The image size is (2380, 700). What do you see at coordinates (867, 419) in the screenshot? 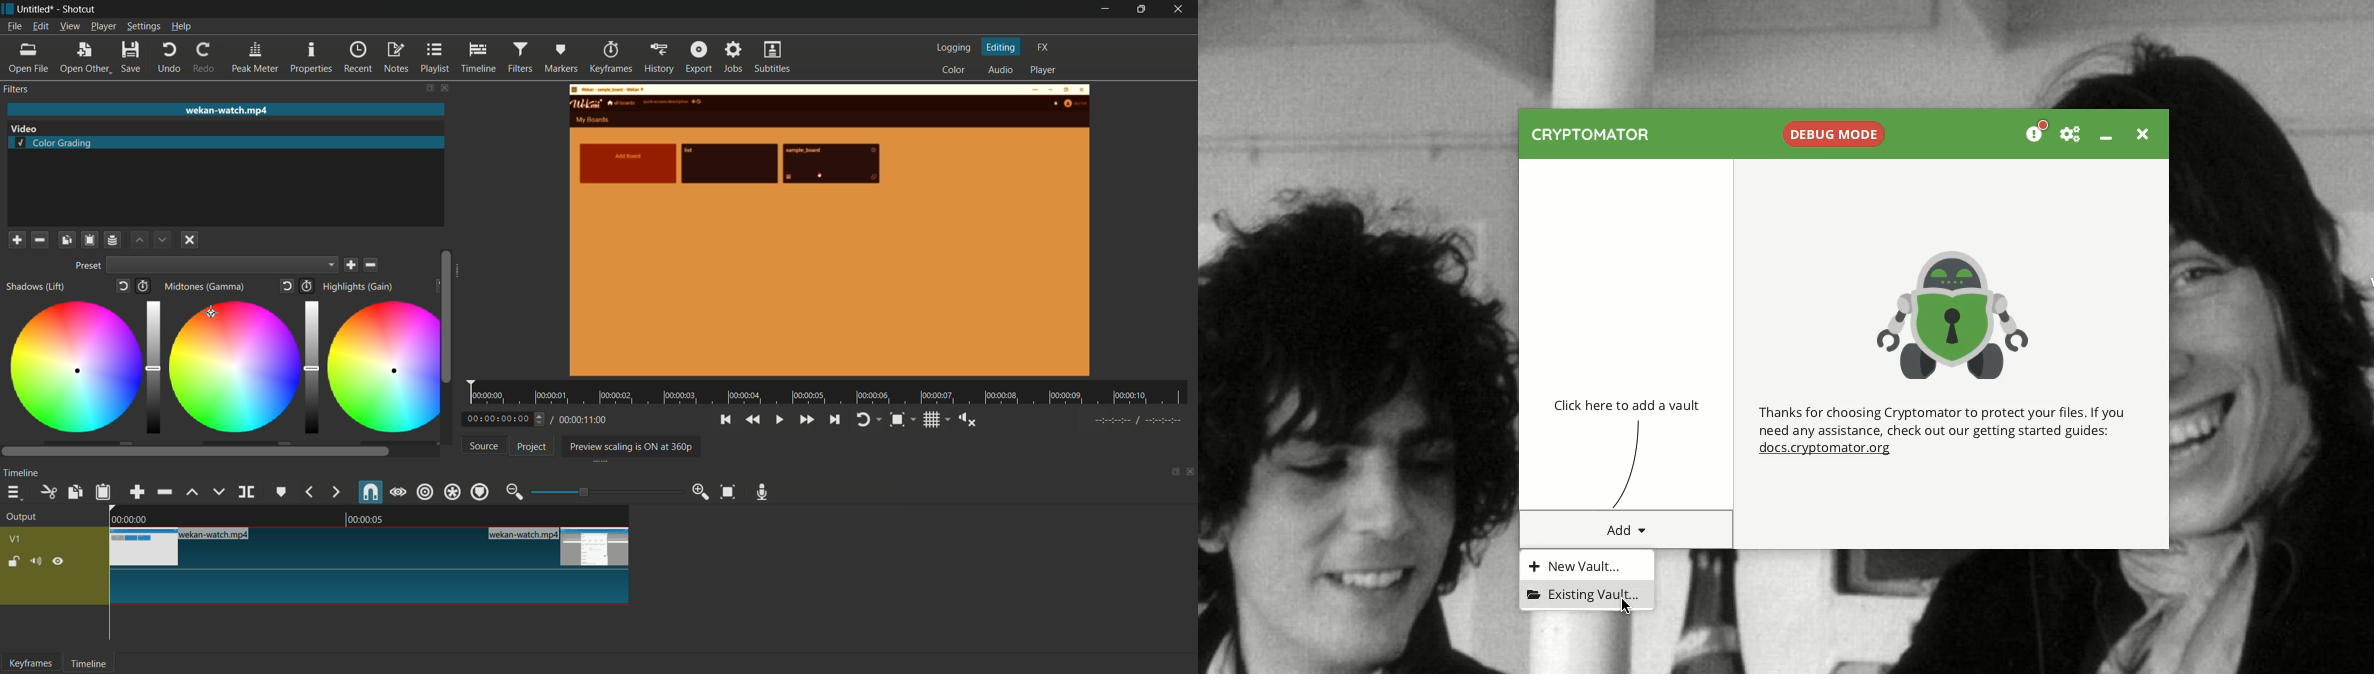
I see `toggle player looping` at bounding box center [867, 419].